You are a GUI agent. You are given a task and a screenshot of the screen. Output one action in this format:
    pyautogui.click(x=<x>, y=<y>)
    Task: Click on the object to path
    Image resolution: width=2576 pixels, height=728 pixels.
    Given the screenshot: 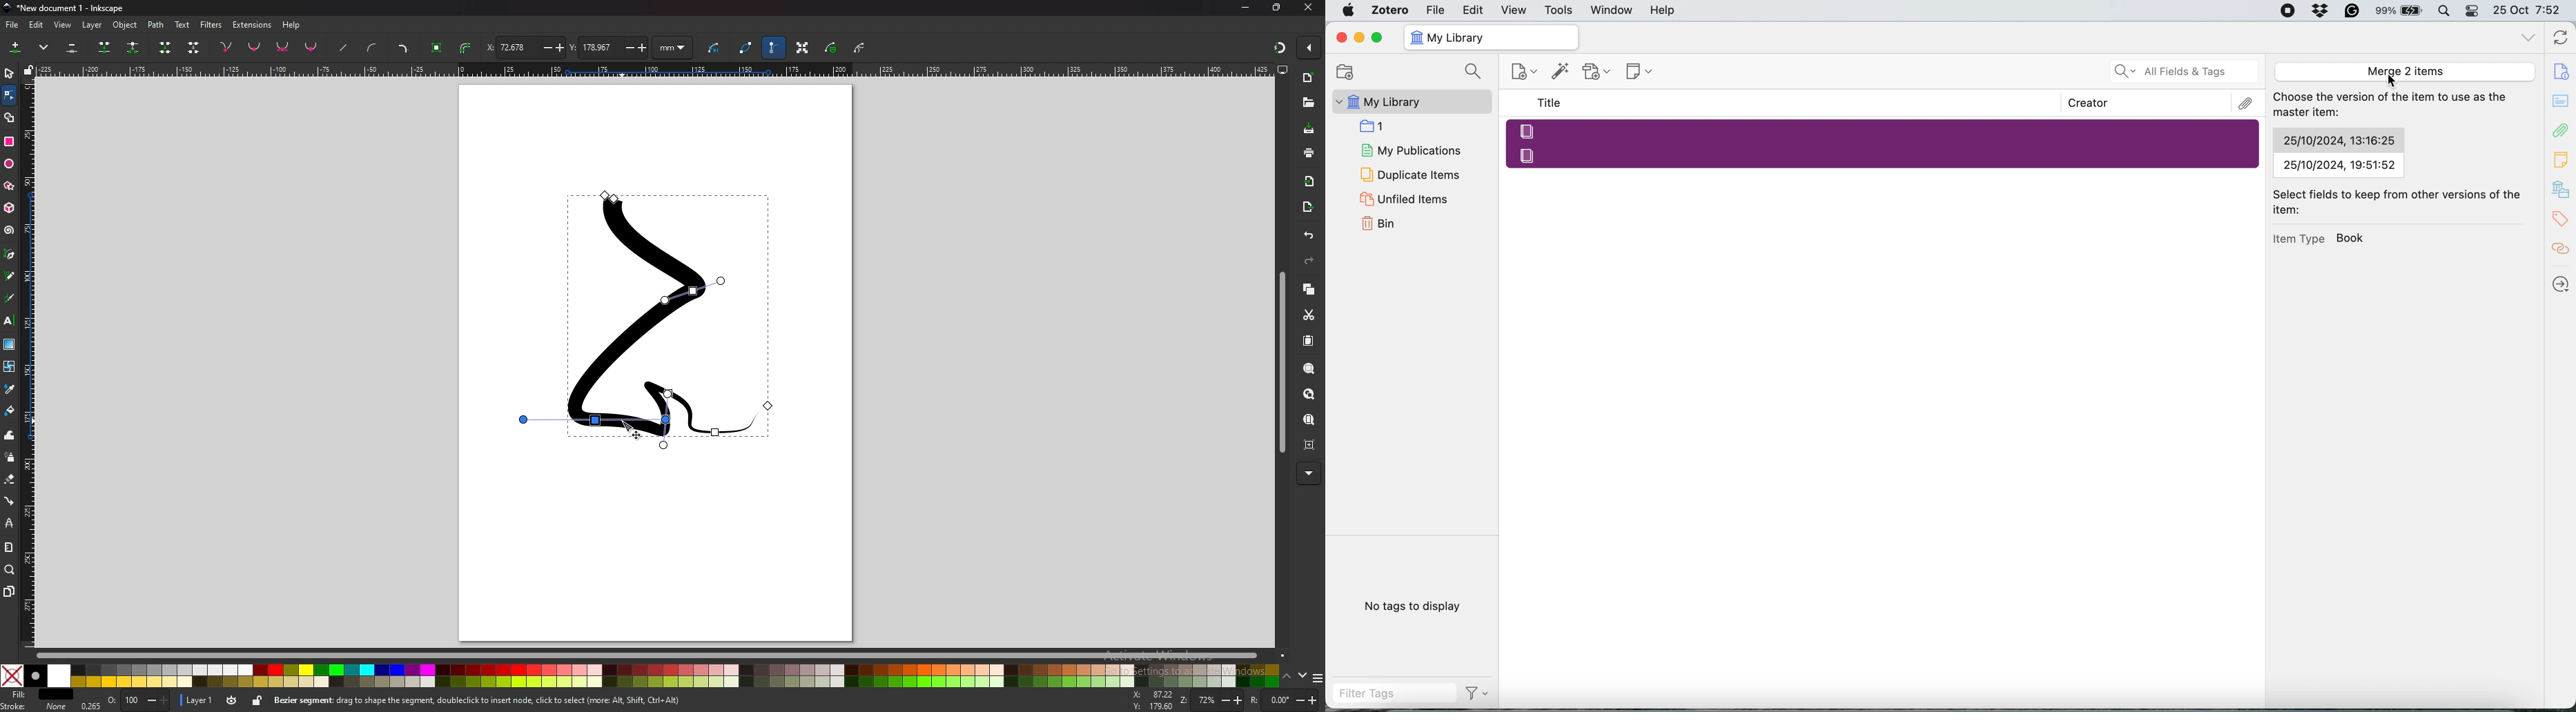 What is the action you would take?
    pyautogui.click(x=437, y=48)
    